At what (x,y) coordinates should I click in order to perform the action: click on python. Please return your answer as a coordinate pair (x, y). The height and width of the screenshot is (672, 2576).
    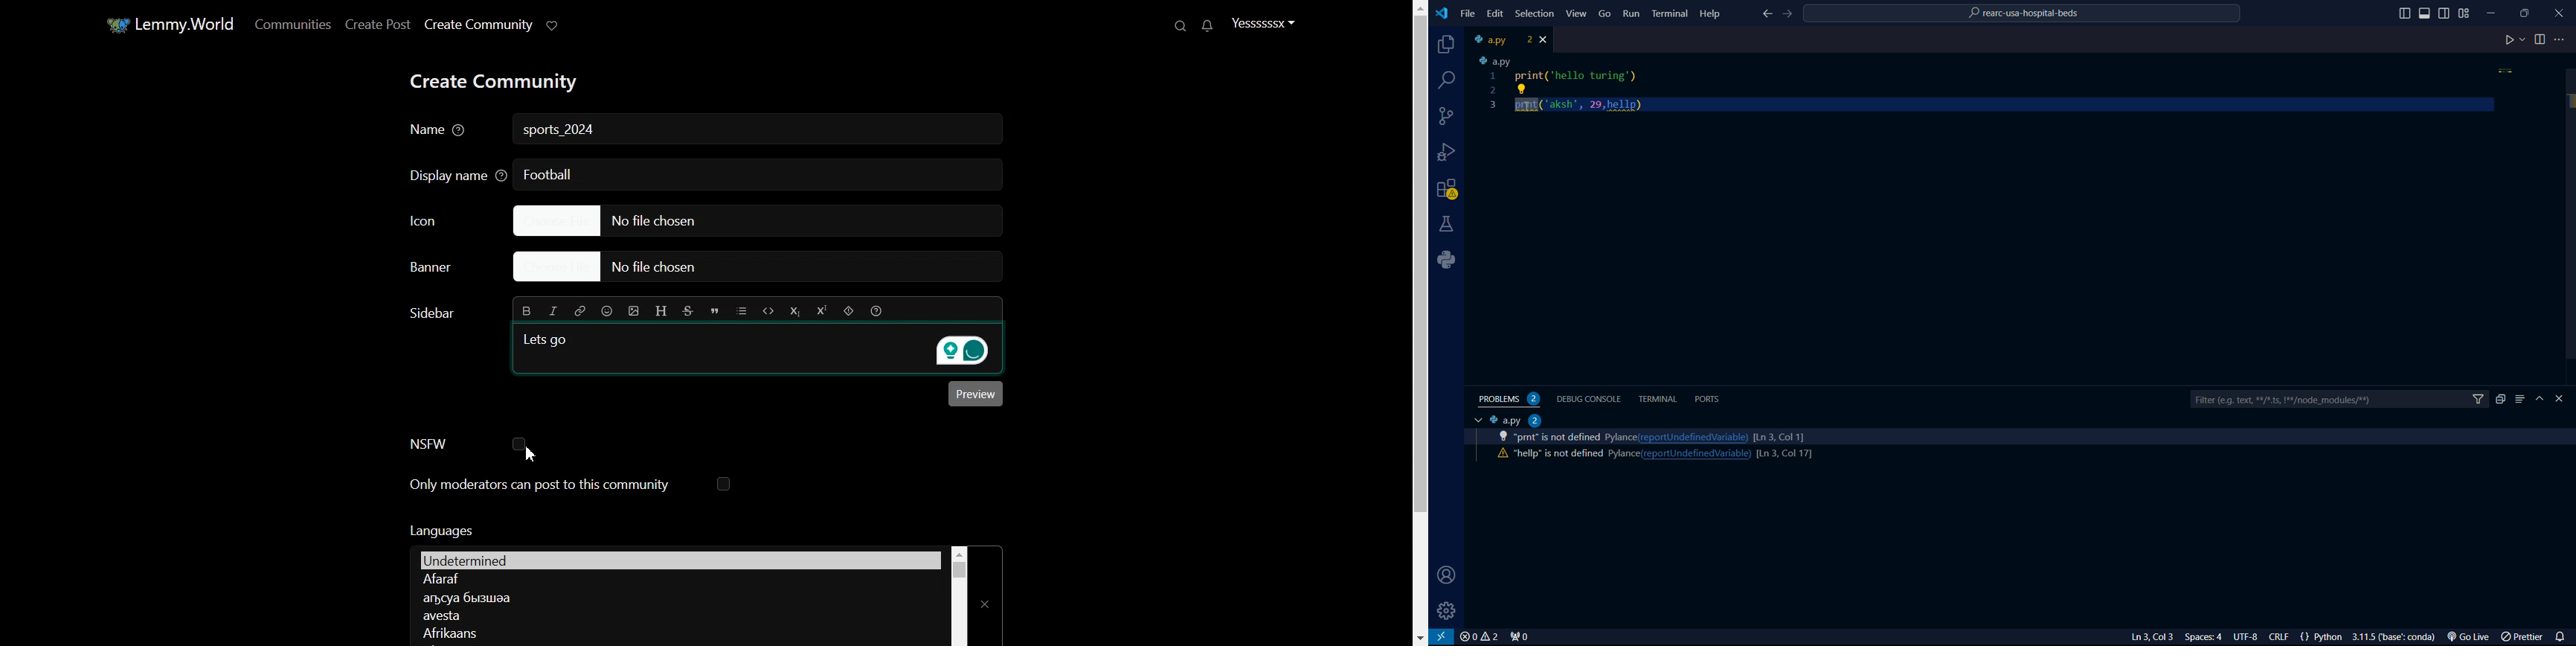
    Looking at the image, I should click on (1450, 260).